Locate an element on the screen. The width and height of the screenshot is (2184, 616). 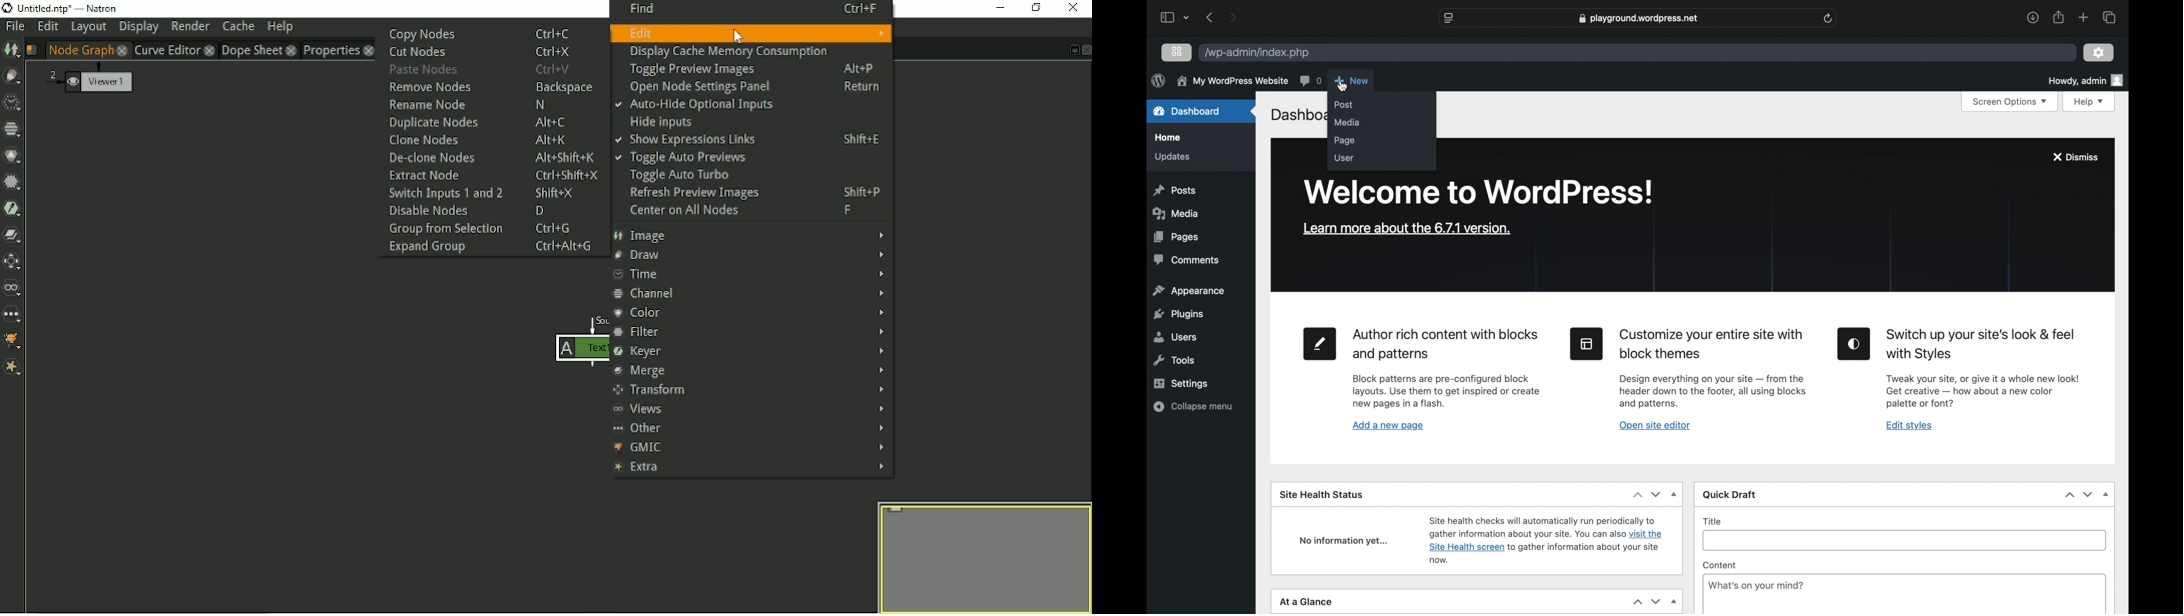
help is located at coordinates (2090, 102).